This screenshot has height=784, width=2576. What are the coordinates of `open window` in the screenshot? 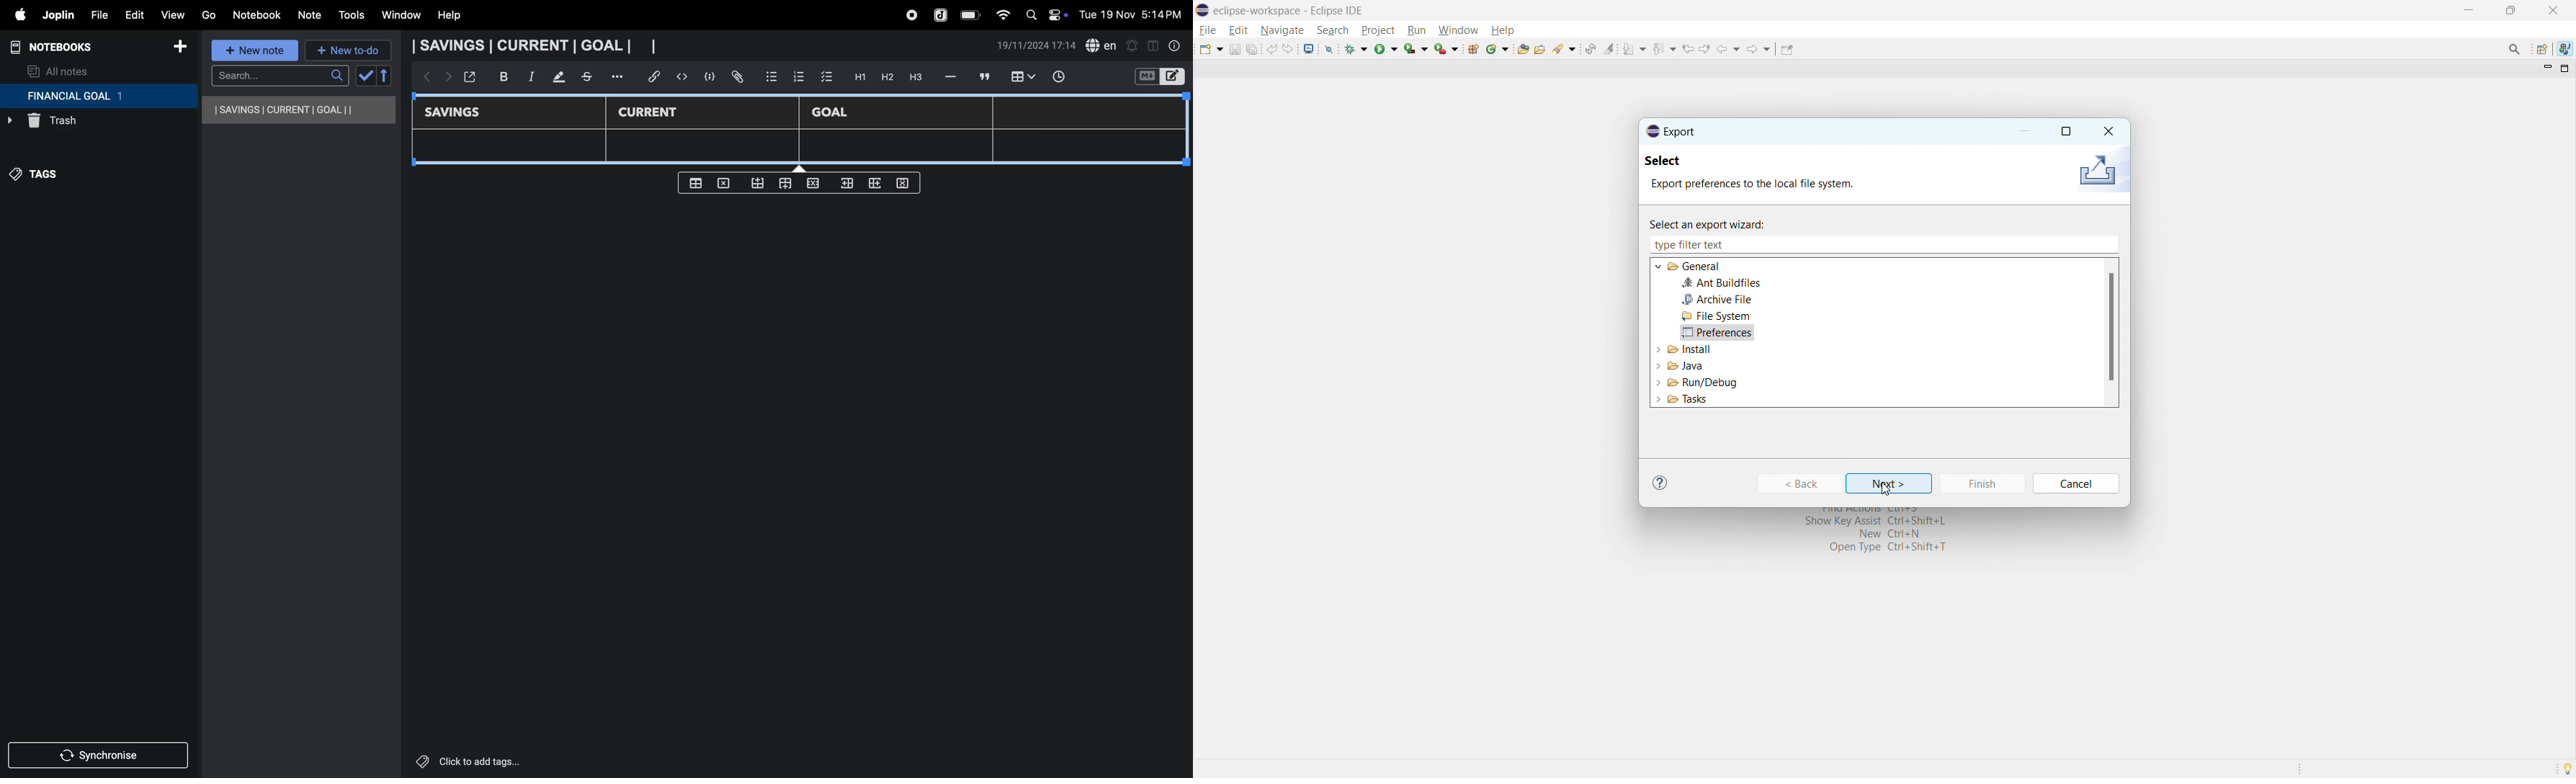 It's located at (468, 76).